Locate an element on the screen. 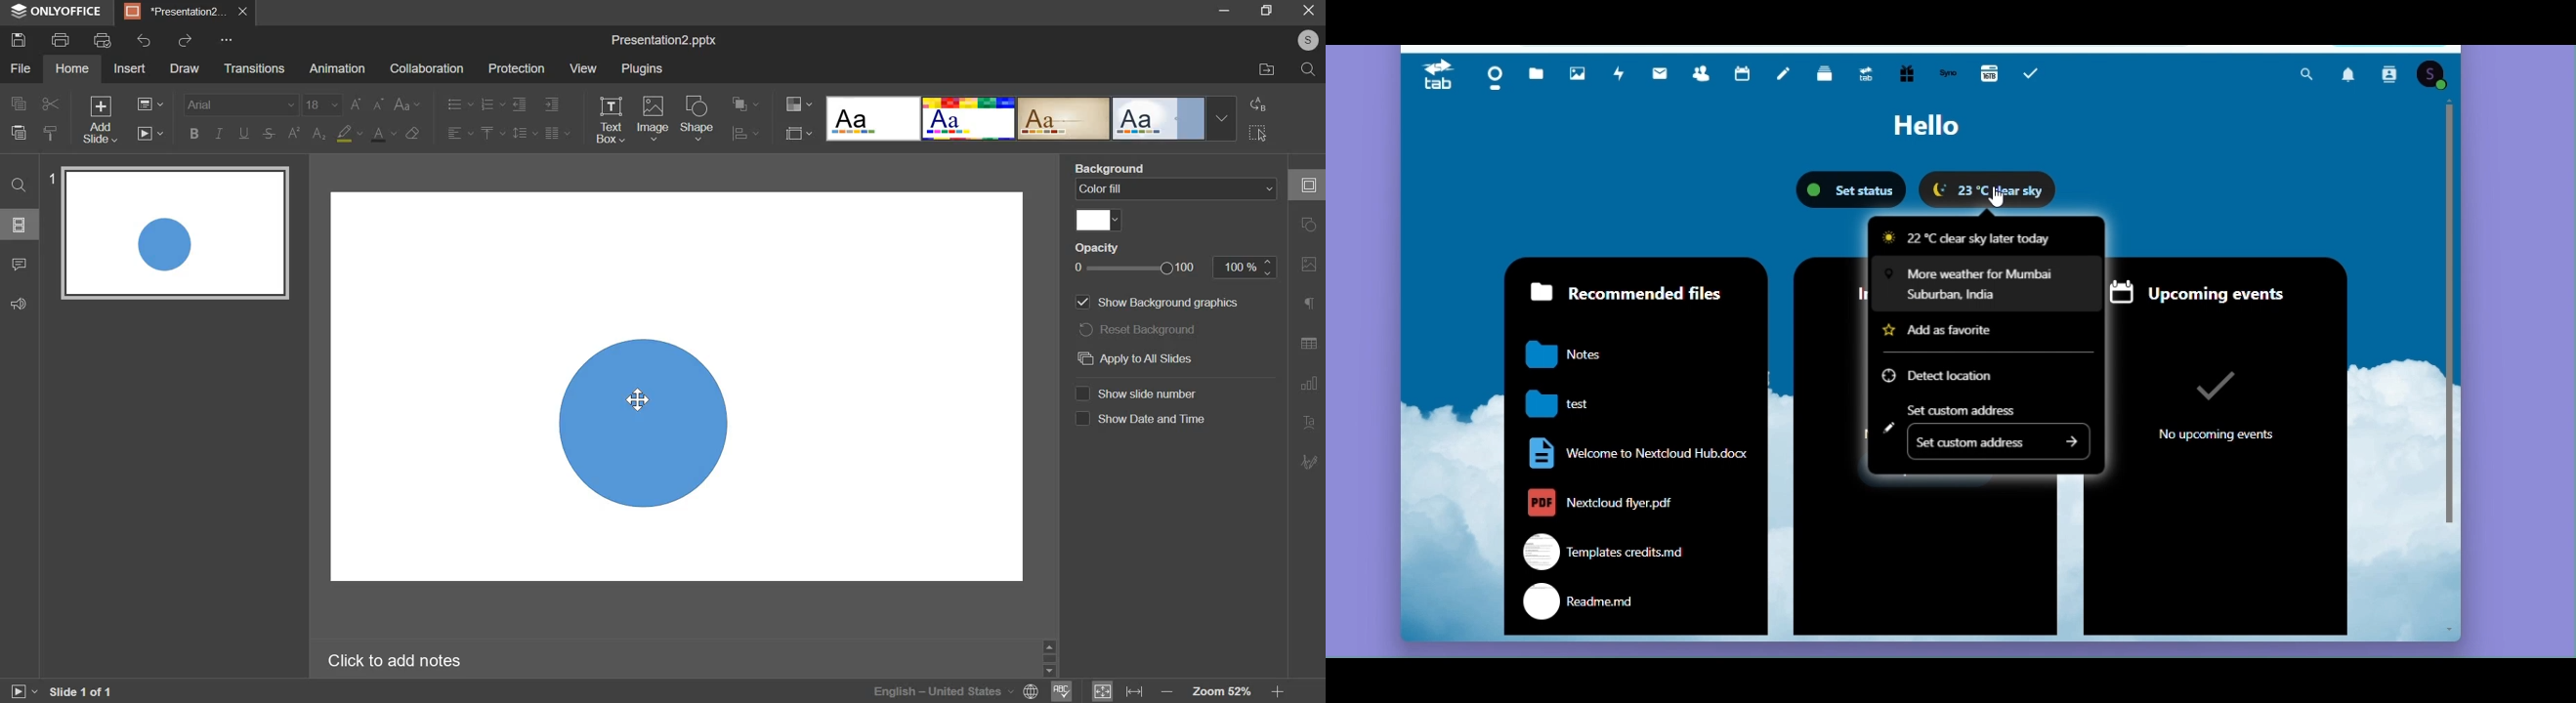 This screenshot has width=2576, height=728. slides is located at coordinates (21, 225).